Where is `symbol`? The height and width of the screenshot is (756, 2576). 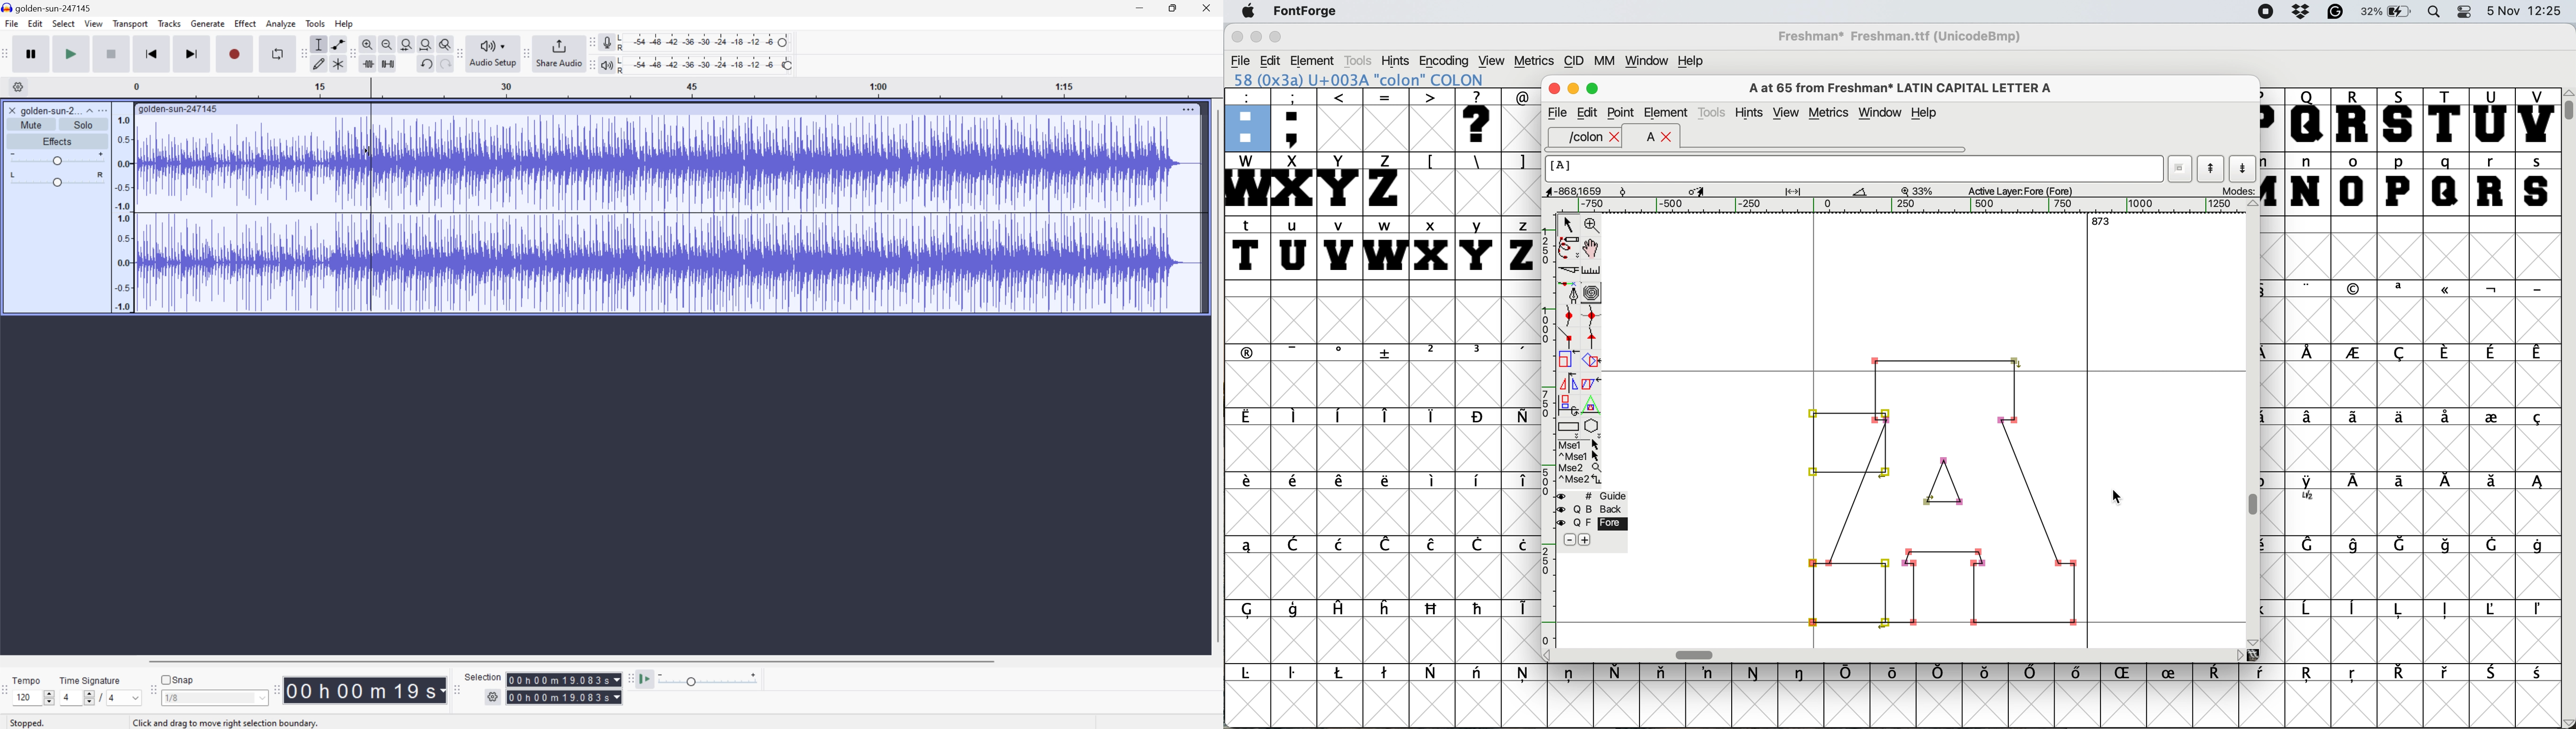 symbol is located at coordinates (1252, 674).